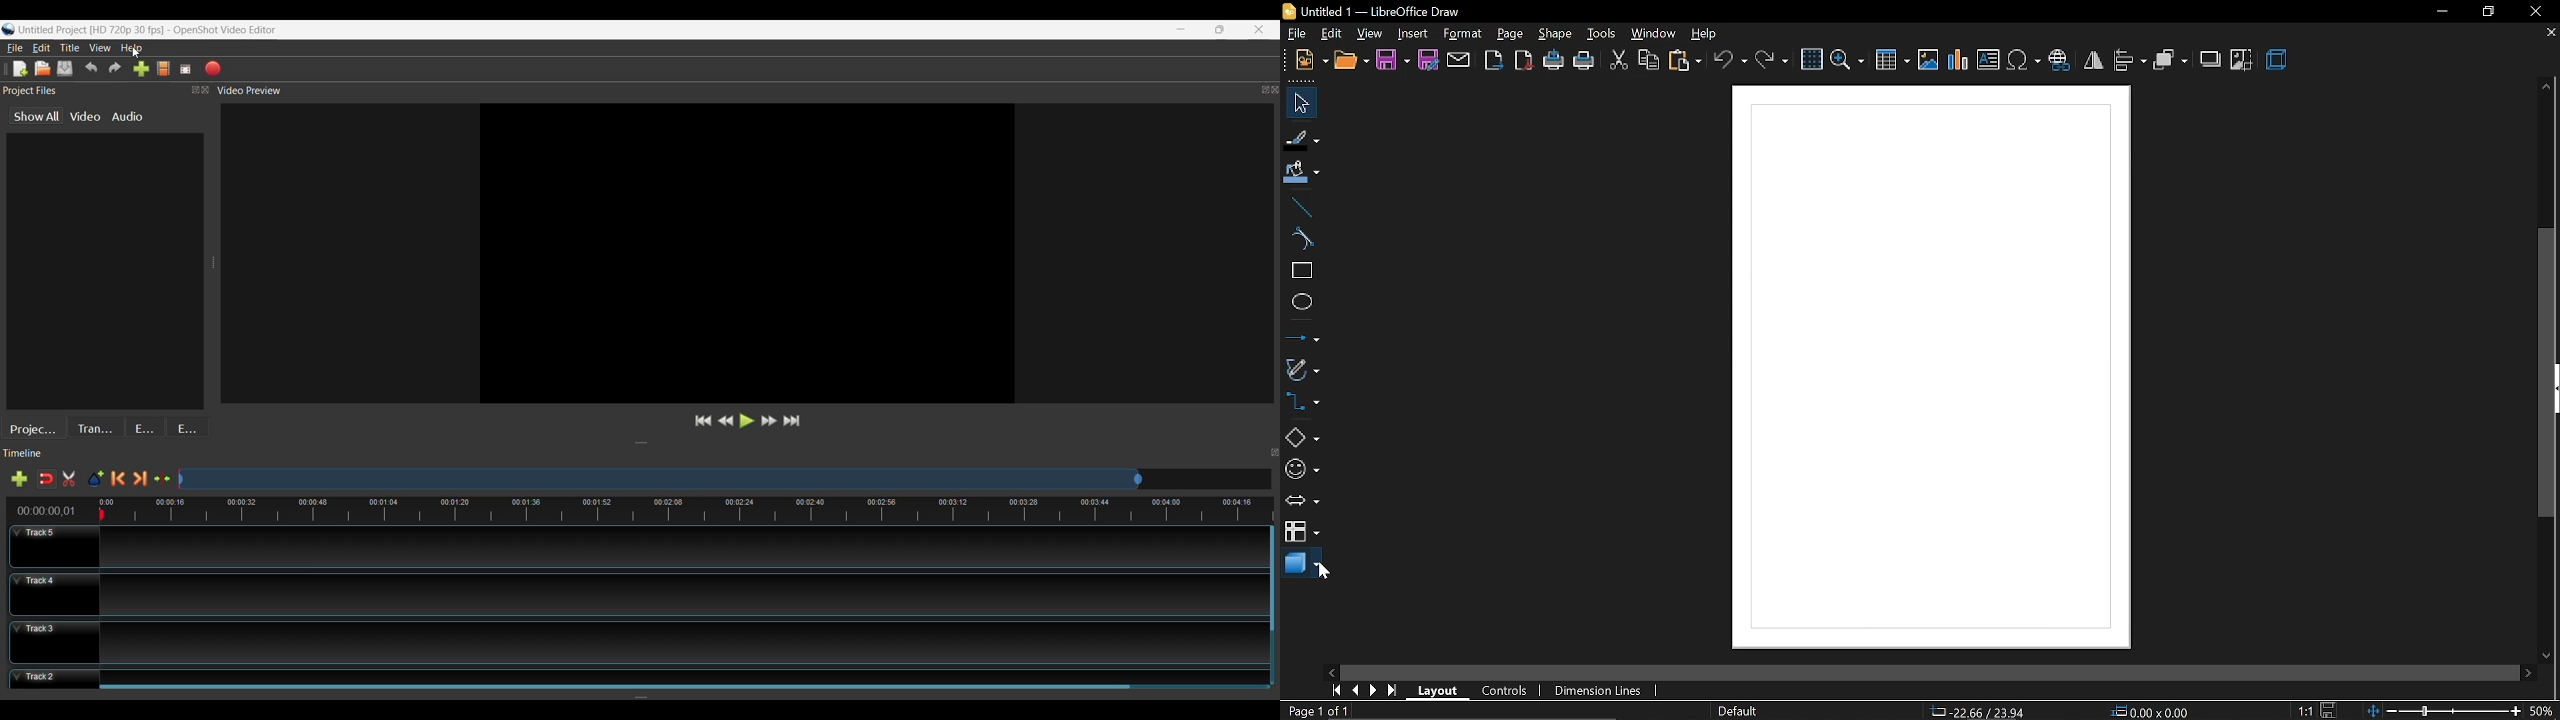  I want to click on Cursor, so click(137, 53).